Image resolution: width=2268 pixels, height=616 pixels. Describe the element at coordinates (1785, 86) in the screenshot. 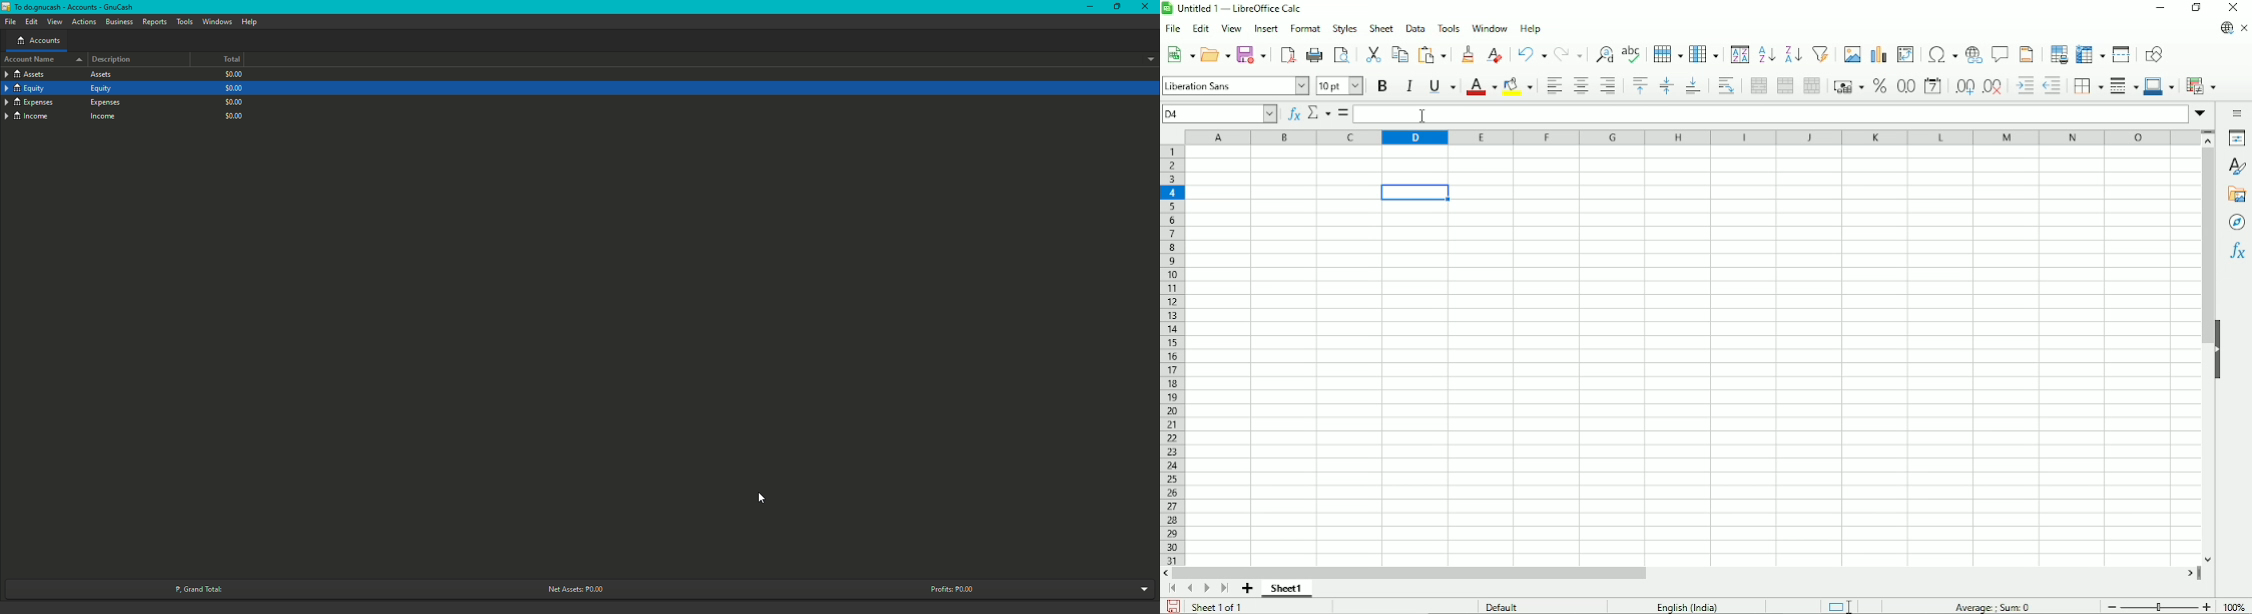

I see `Merge cells` at that location.